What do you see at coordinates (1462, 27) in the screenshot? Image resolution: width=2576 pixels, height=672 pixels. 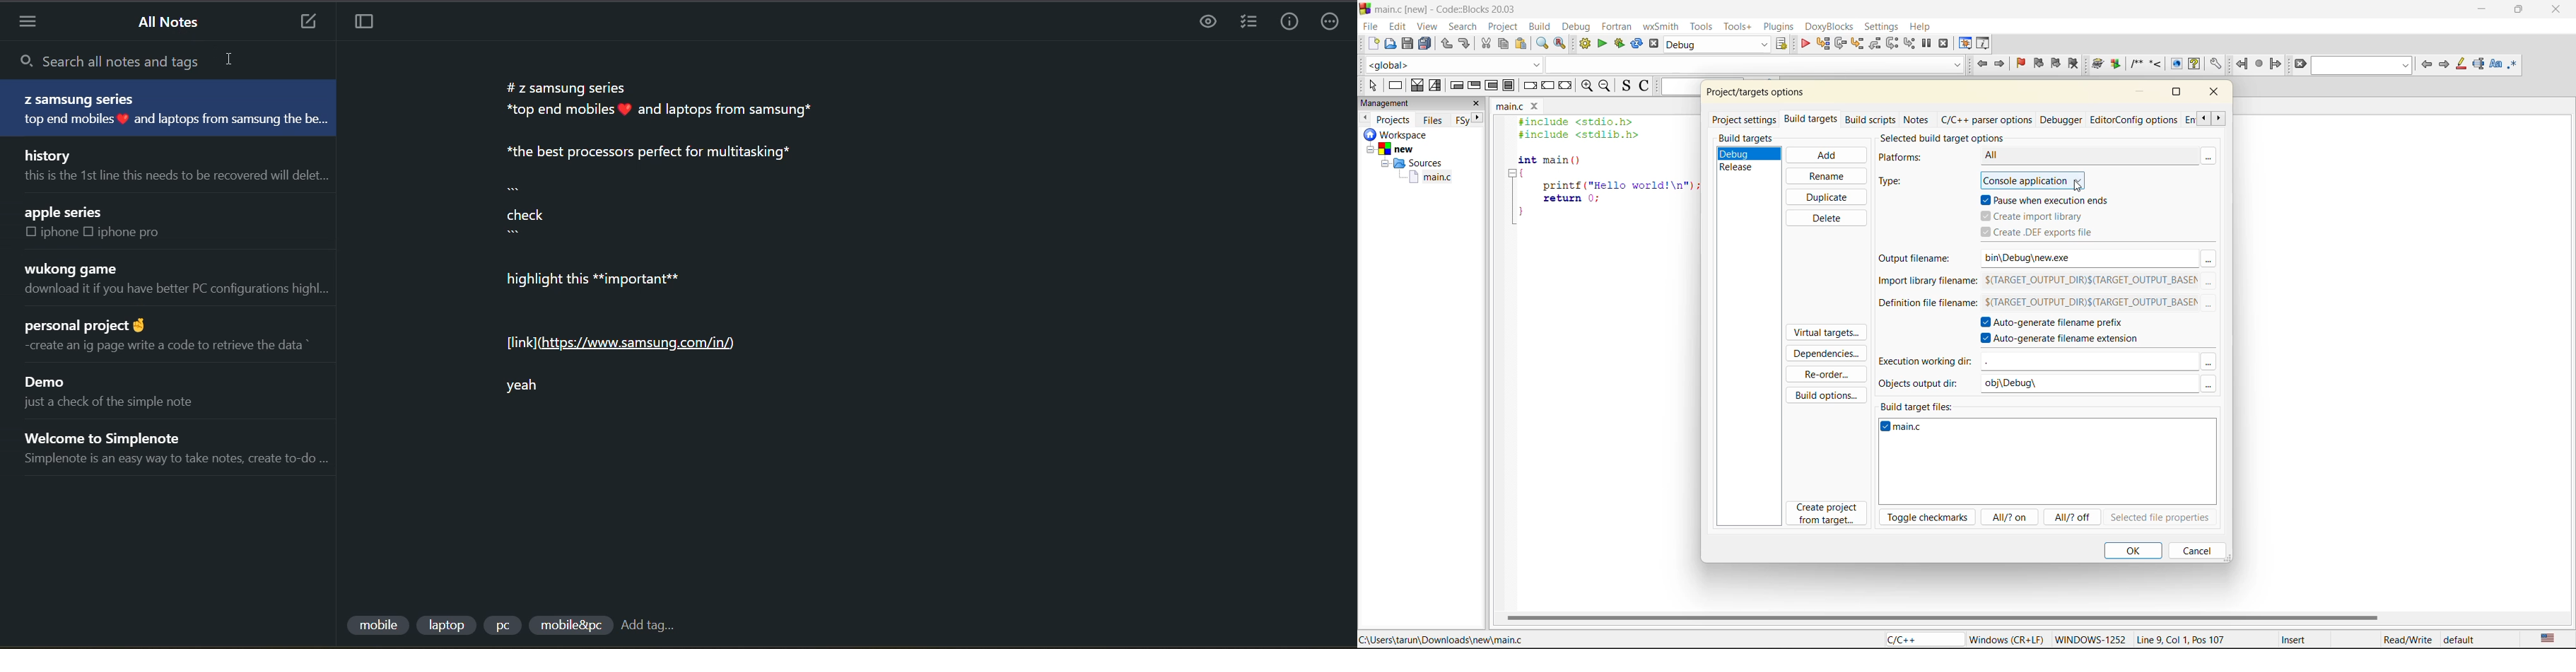 I see `search` at bounding box center [1462, 27].